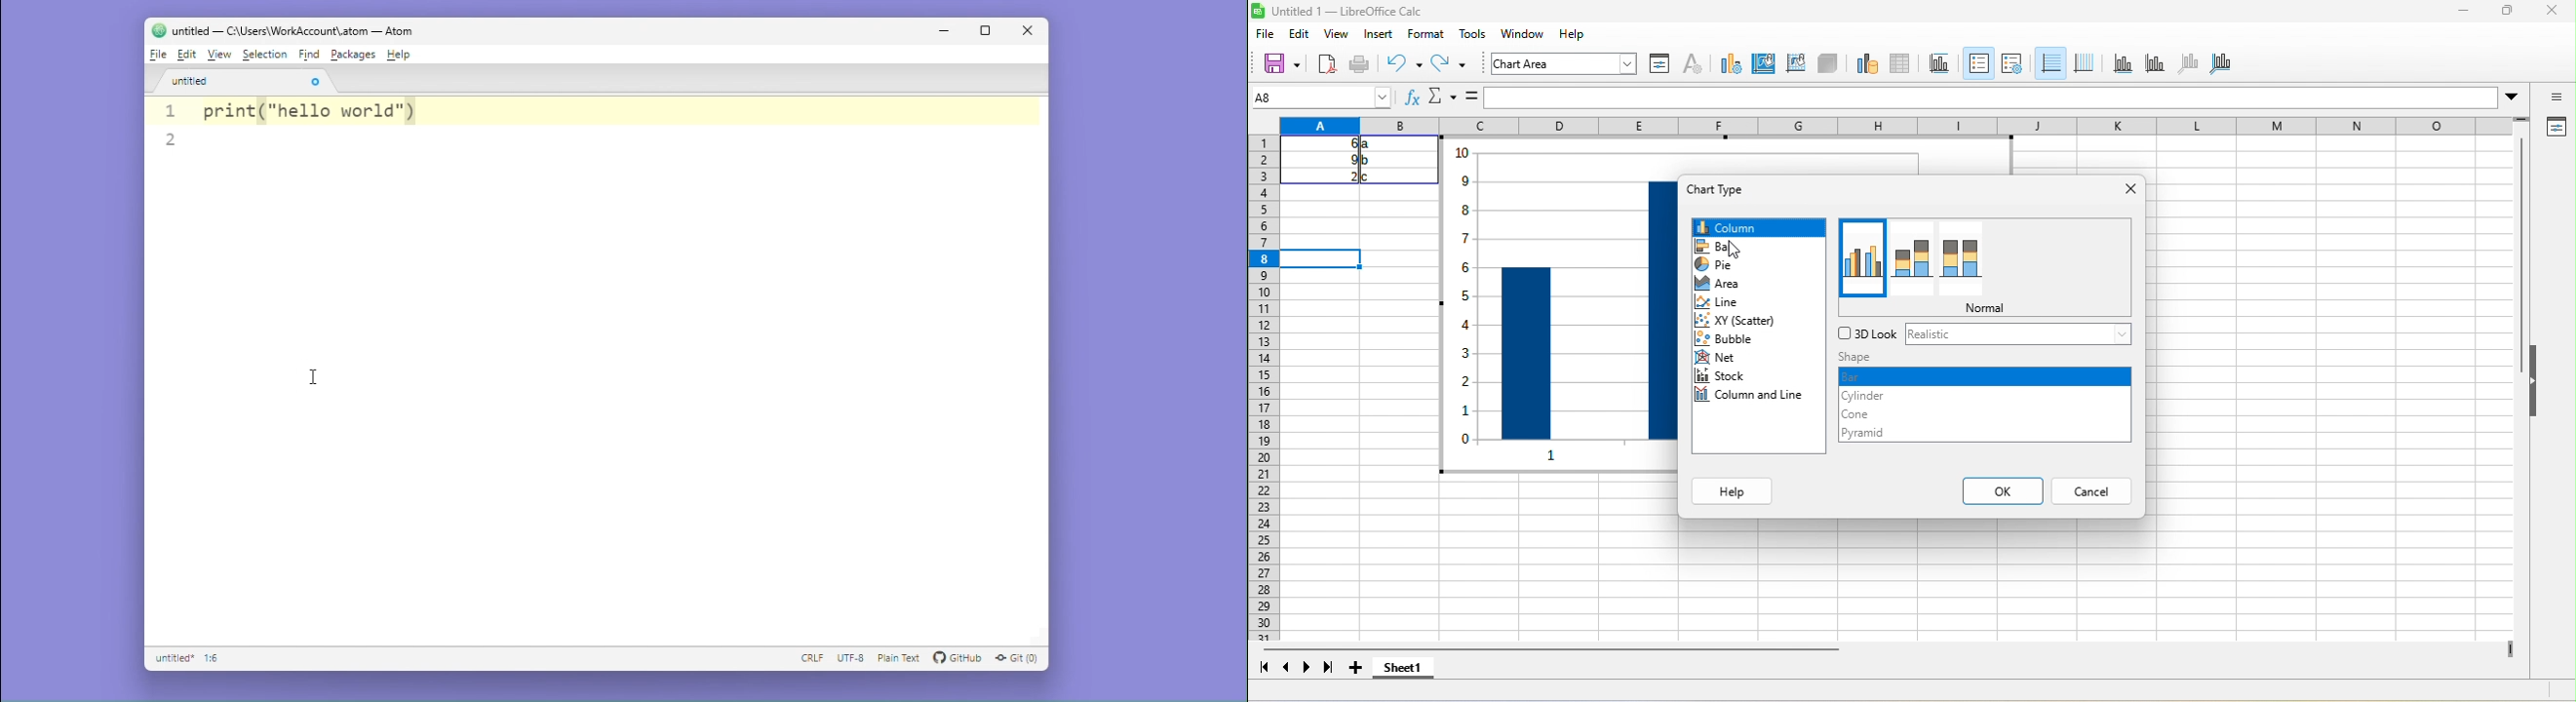 The height and width of the screenshot is (728, 2576). I want to click on previous sheet, so click(1288, 669).